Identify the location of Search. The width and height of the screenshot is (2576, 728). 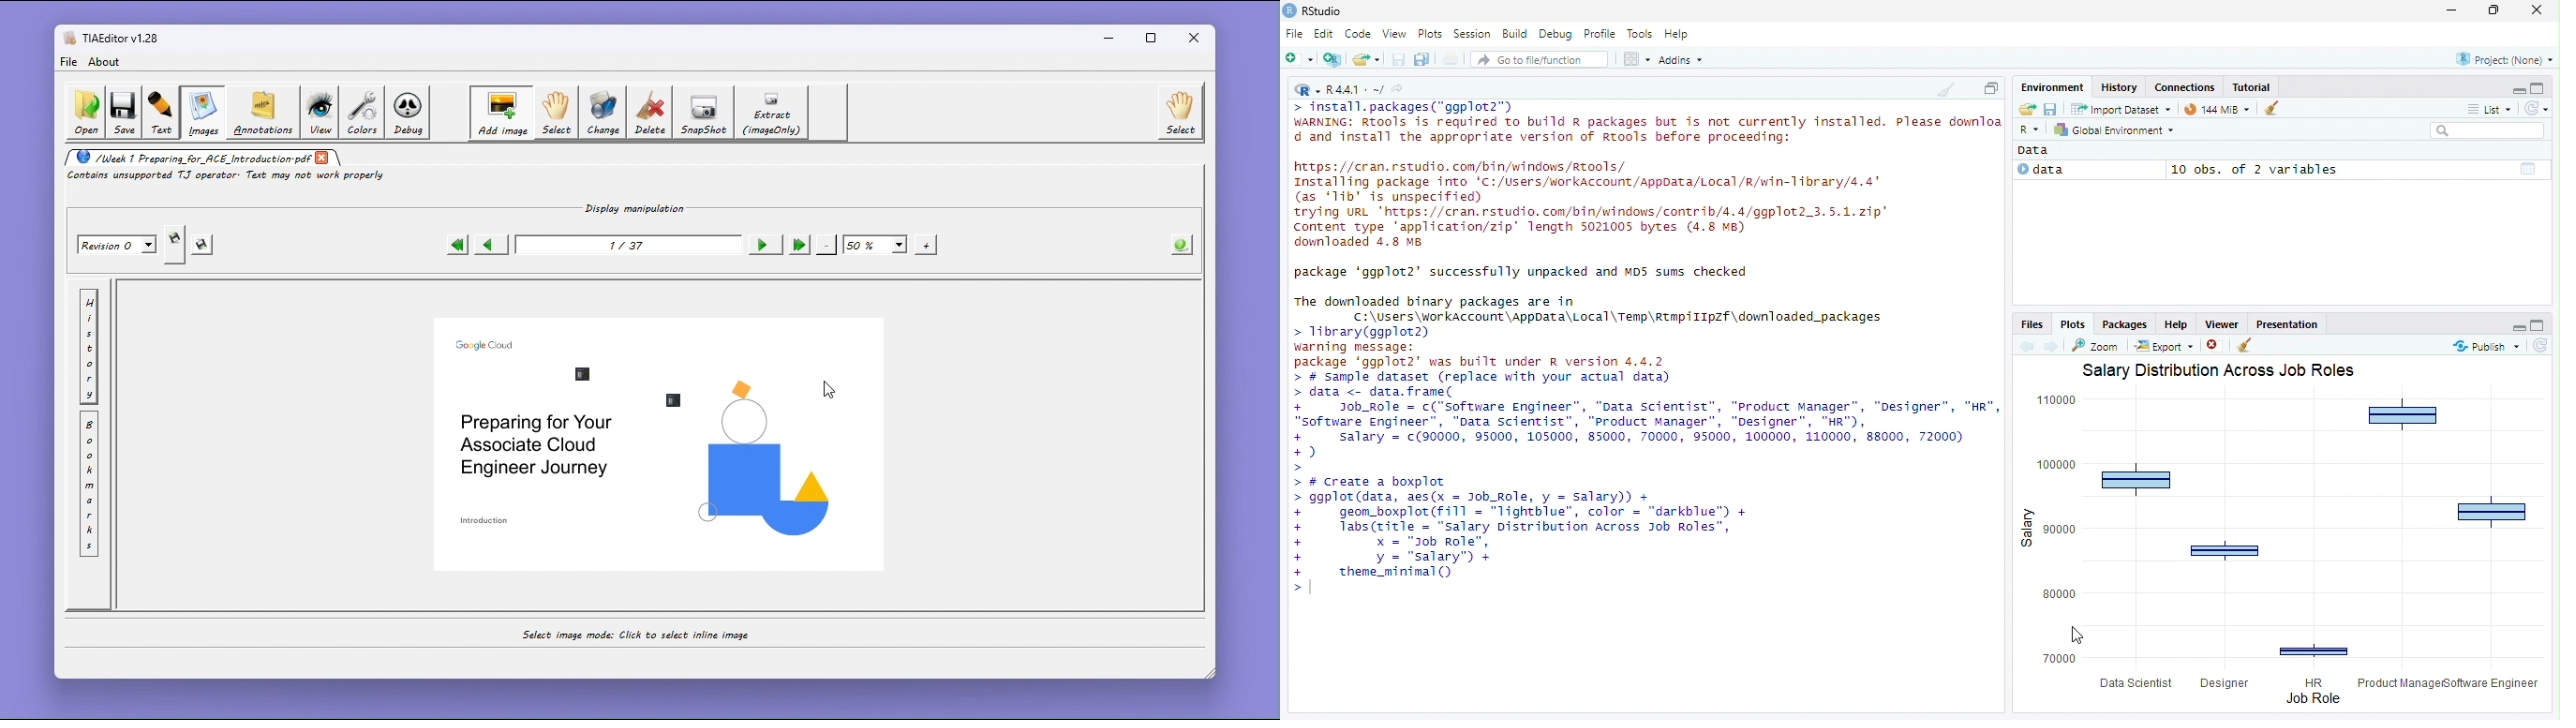
(2488, 130).